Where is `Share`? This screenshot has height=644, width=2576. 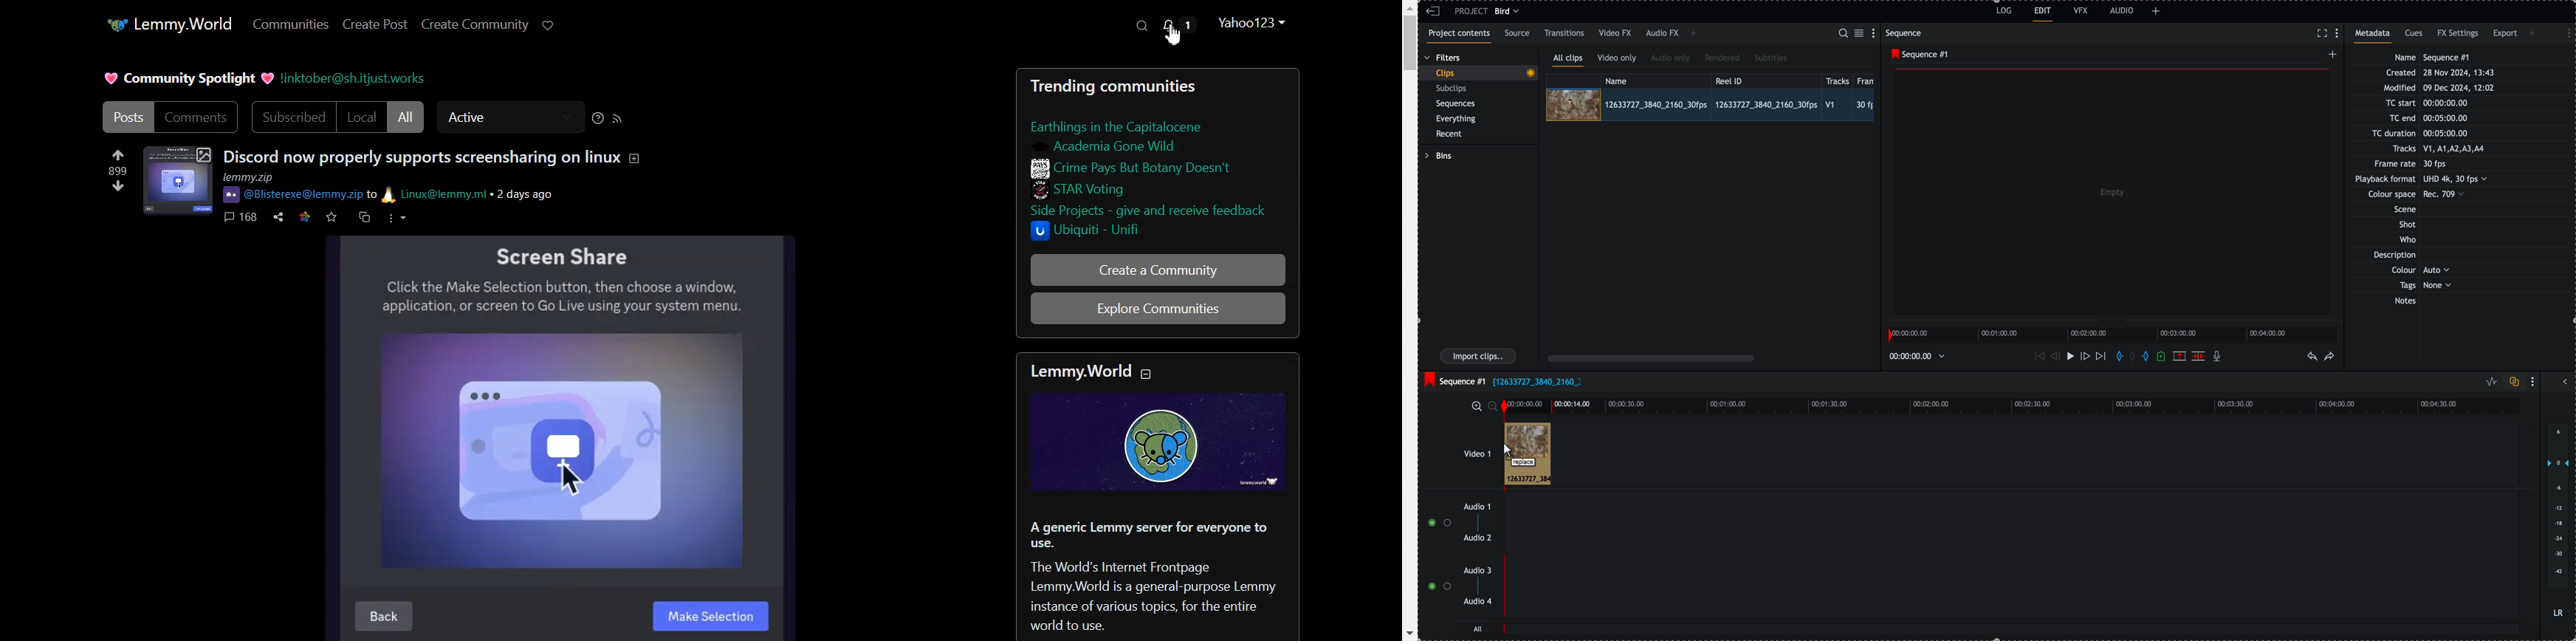 Share is located at coordinates (279, 216).